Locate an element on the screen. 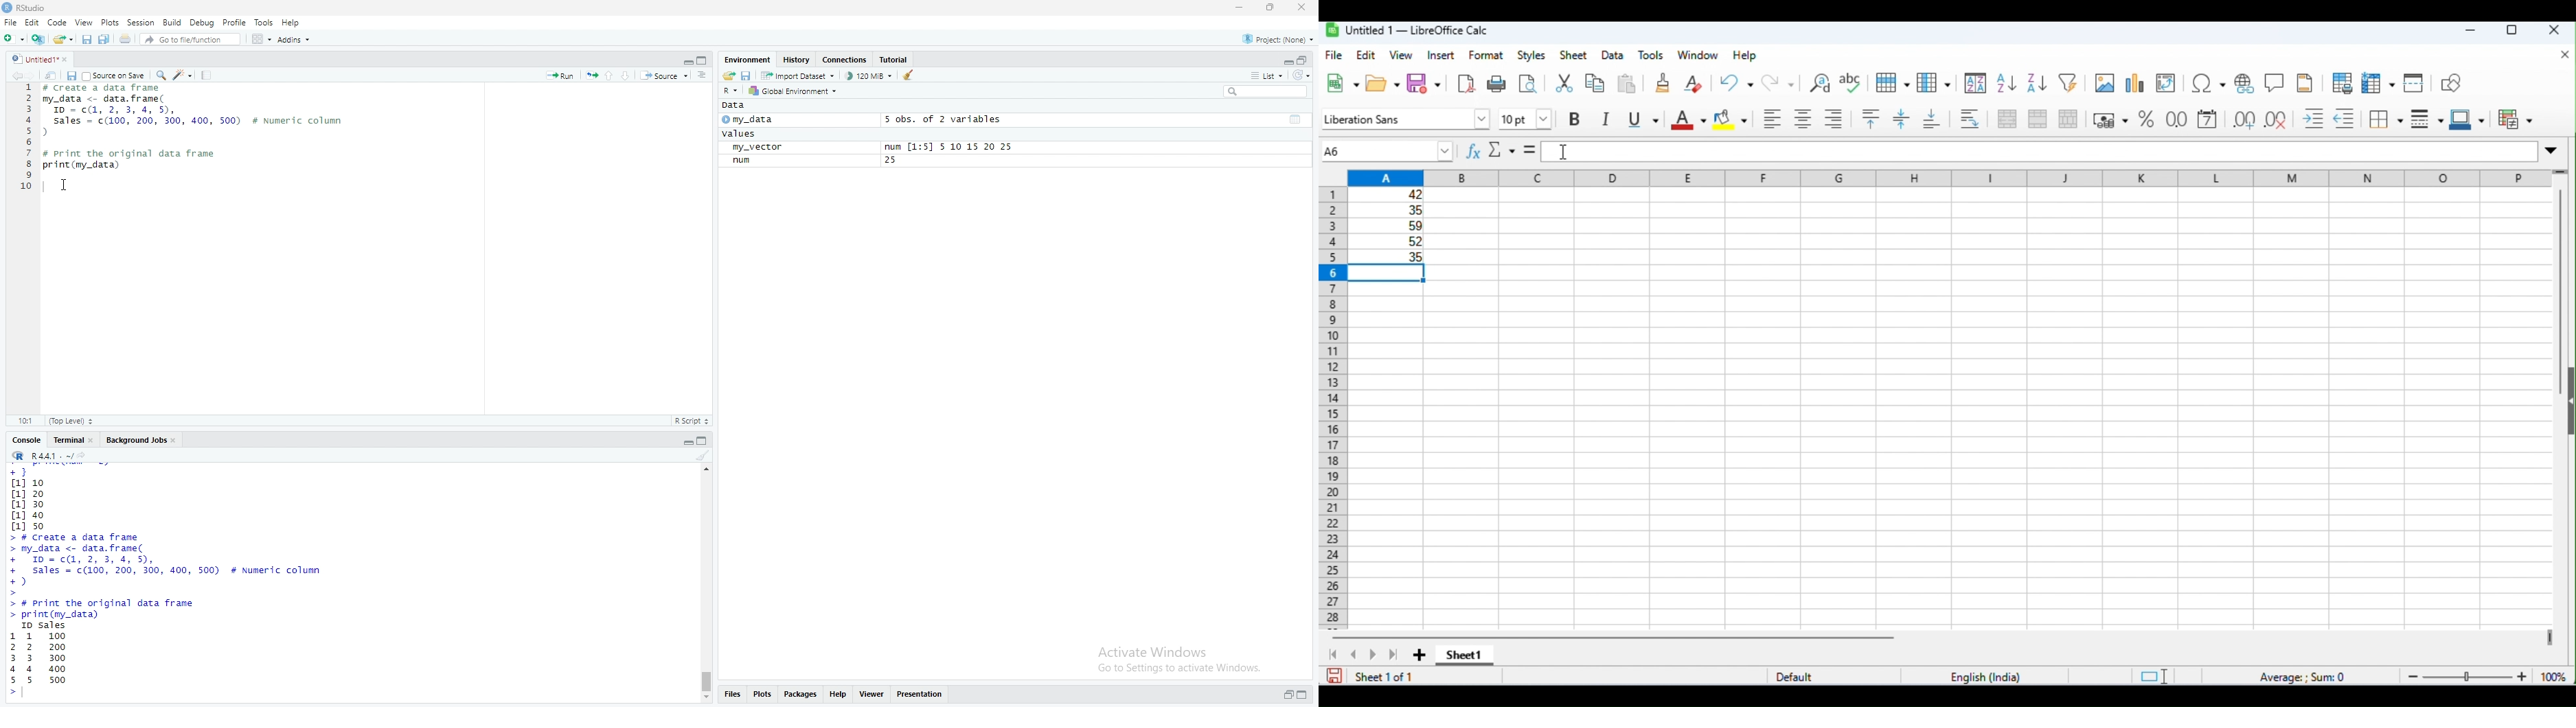 This screenshot has width=2576, height=728. move down is located at coordinates (708, 698).